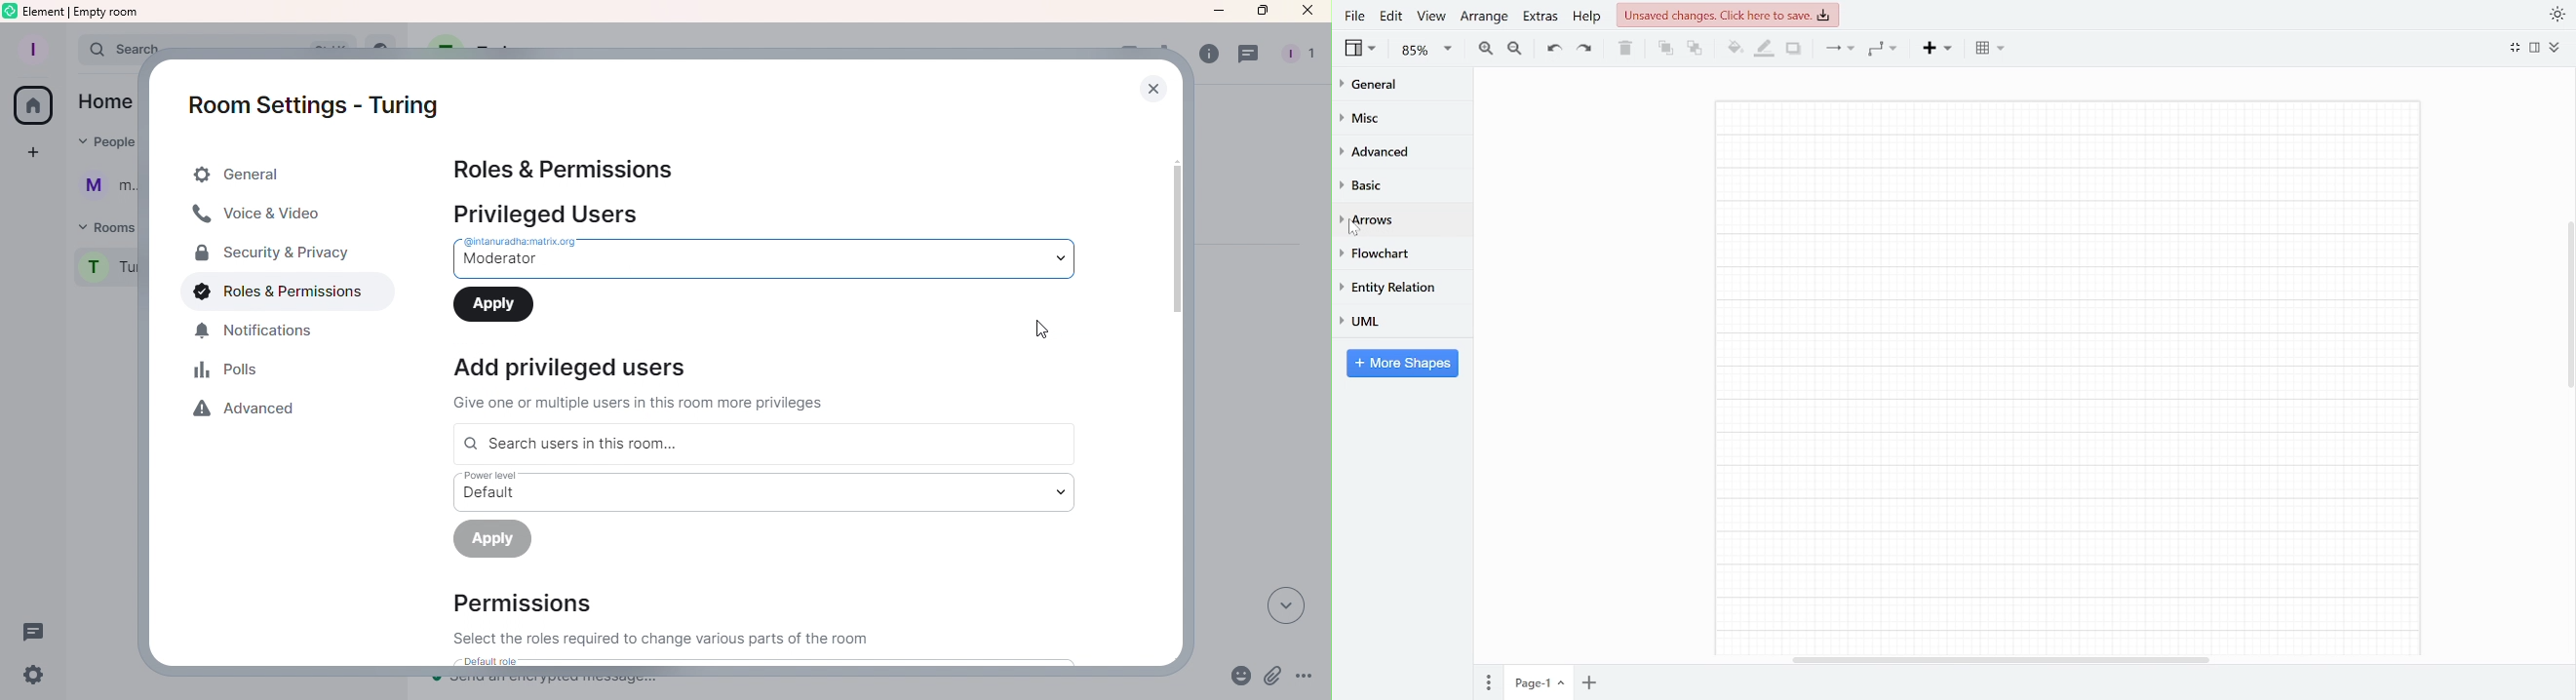 The image size is (2576, 700). Describe the element at coordinates (1374, 87) in the screenshot. I see `General` at that location.